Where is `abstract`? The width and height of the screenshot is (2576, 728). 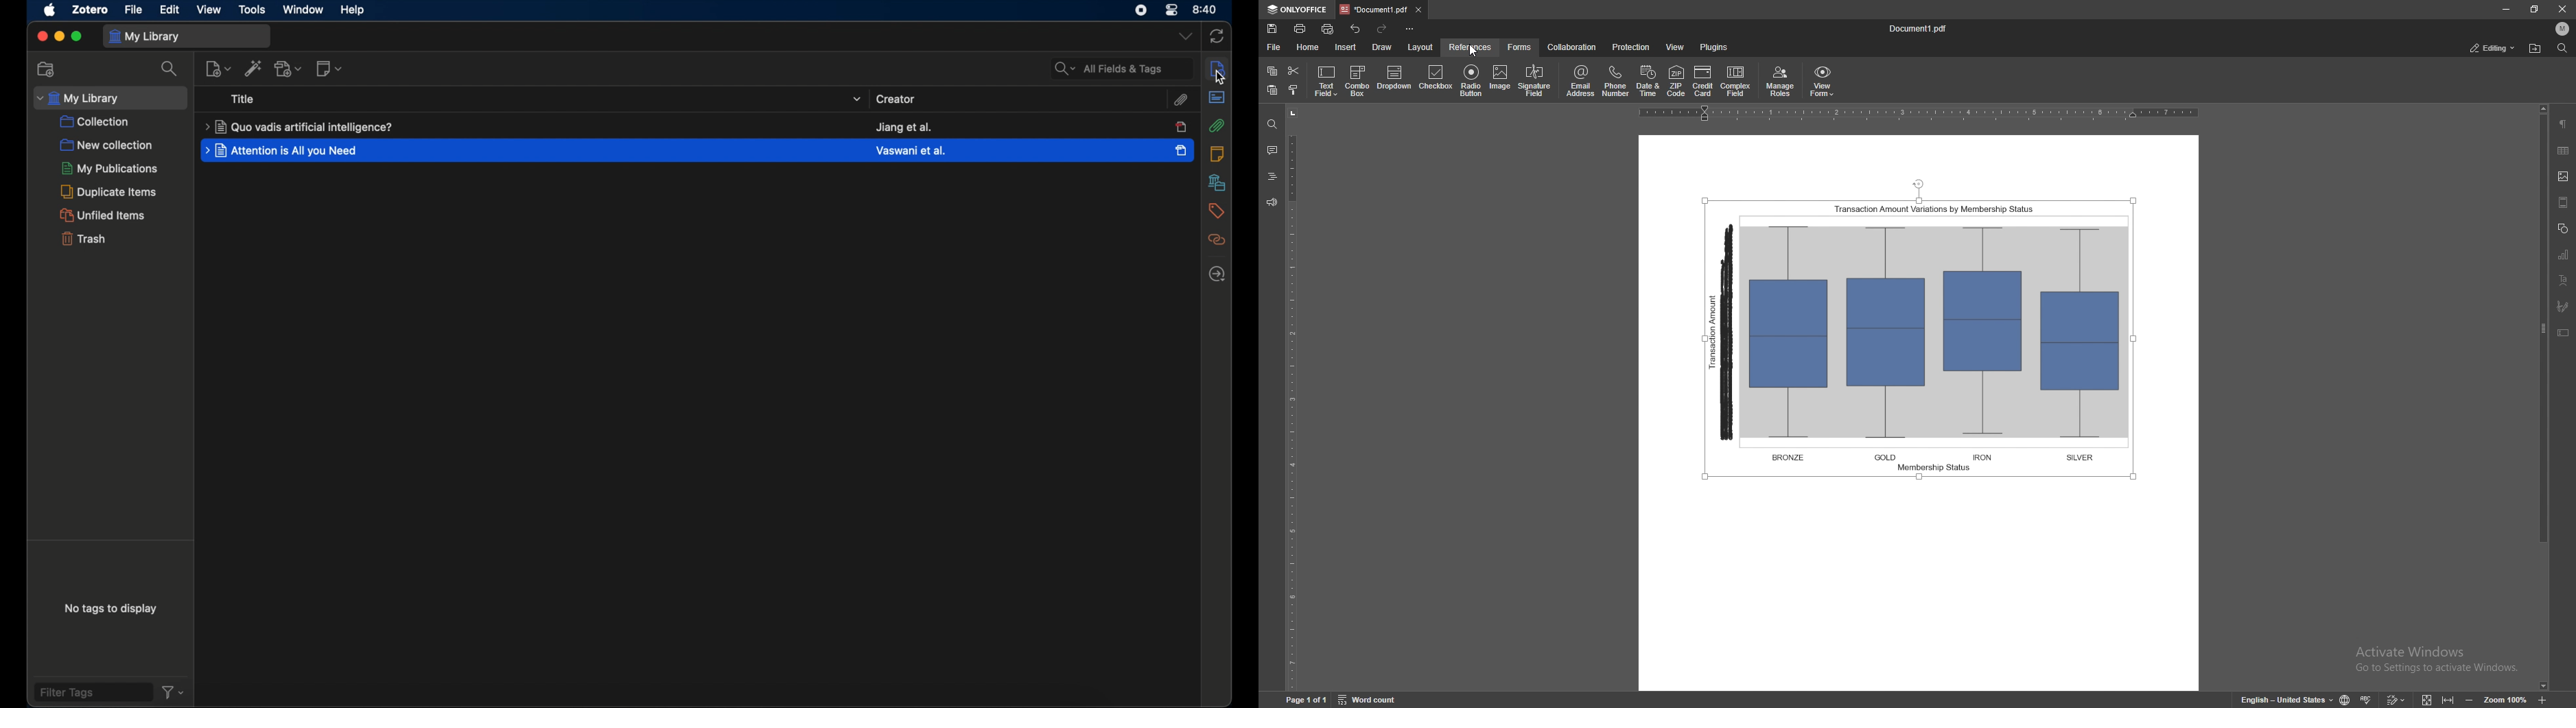
abstract is located at coordinates (1218, 97).